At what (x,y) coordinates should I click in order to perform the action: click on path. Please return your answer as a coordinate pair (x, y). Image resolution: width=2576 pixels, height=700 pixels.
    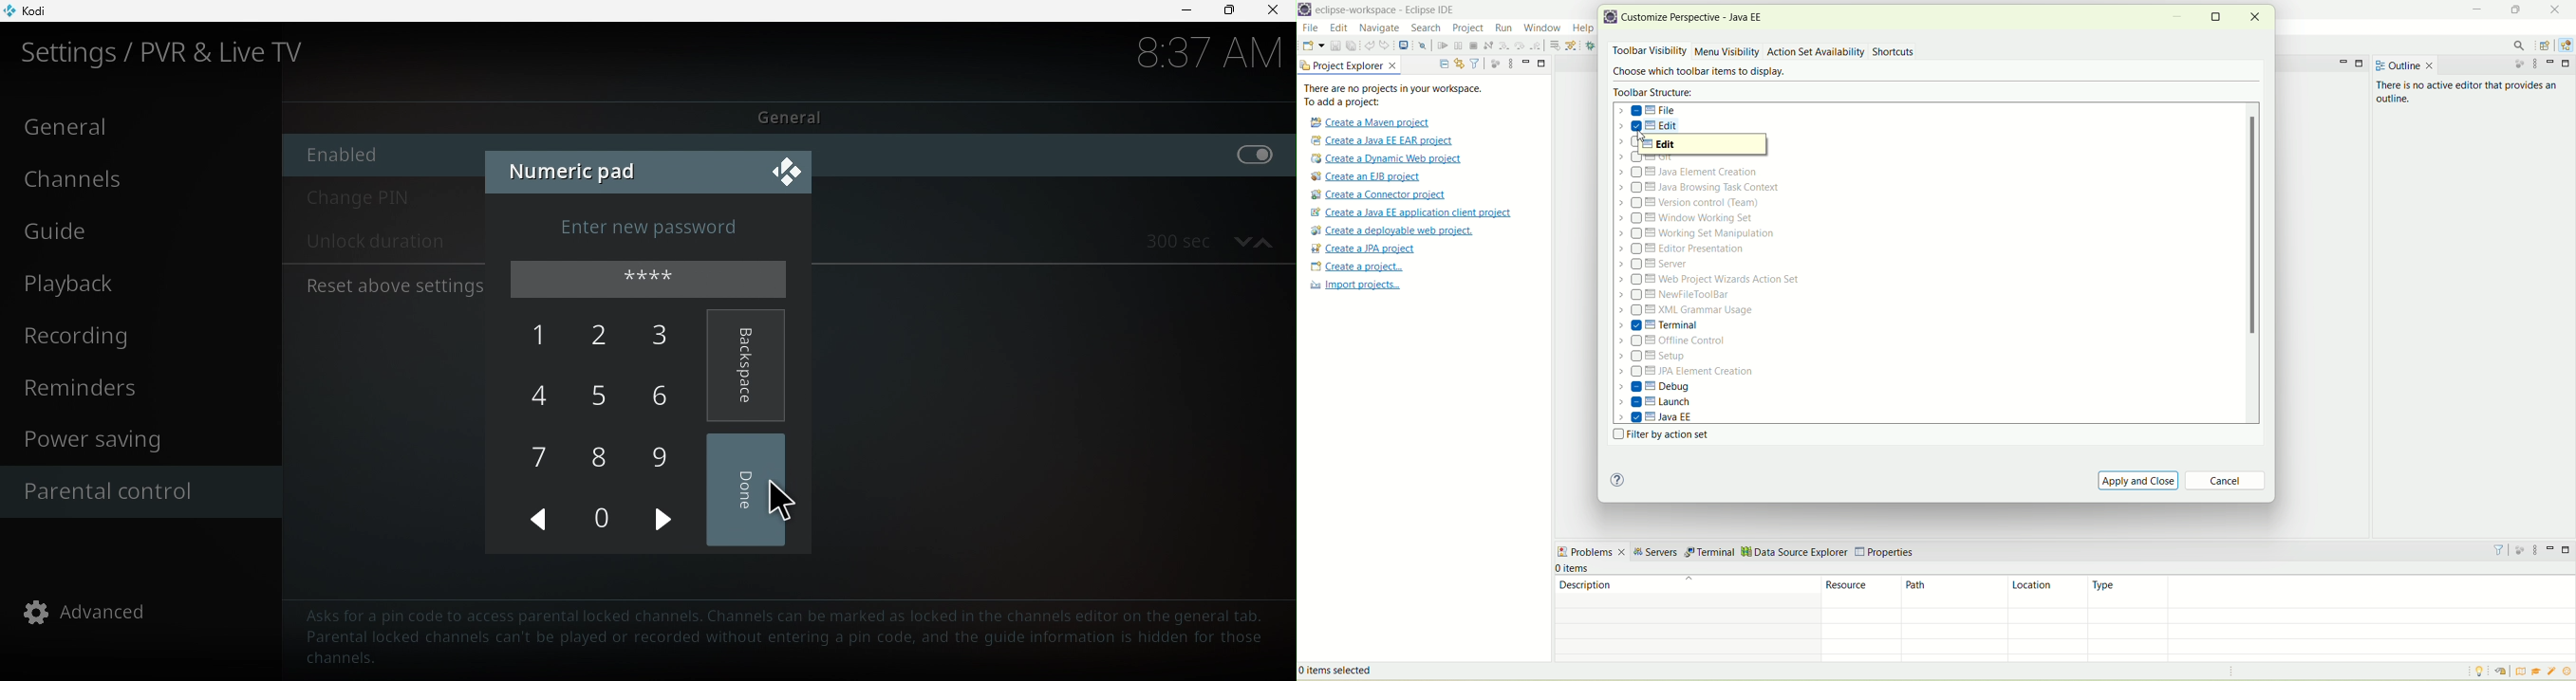
    Looking at the image, I should click on (1955, 592).